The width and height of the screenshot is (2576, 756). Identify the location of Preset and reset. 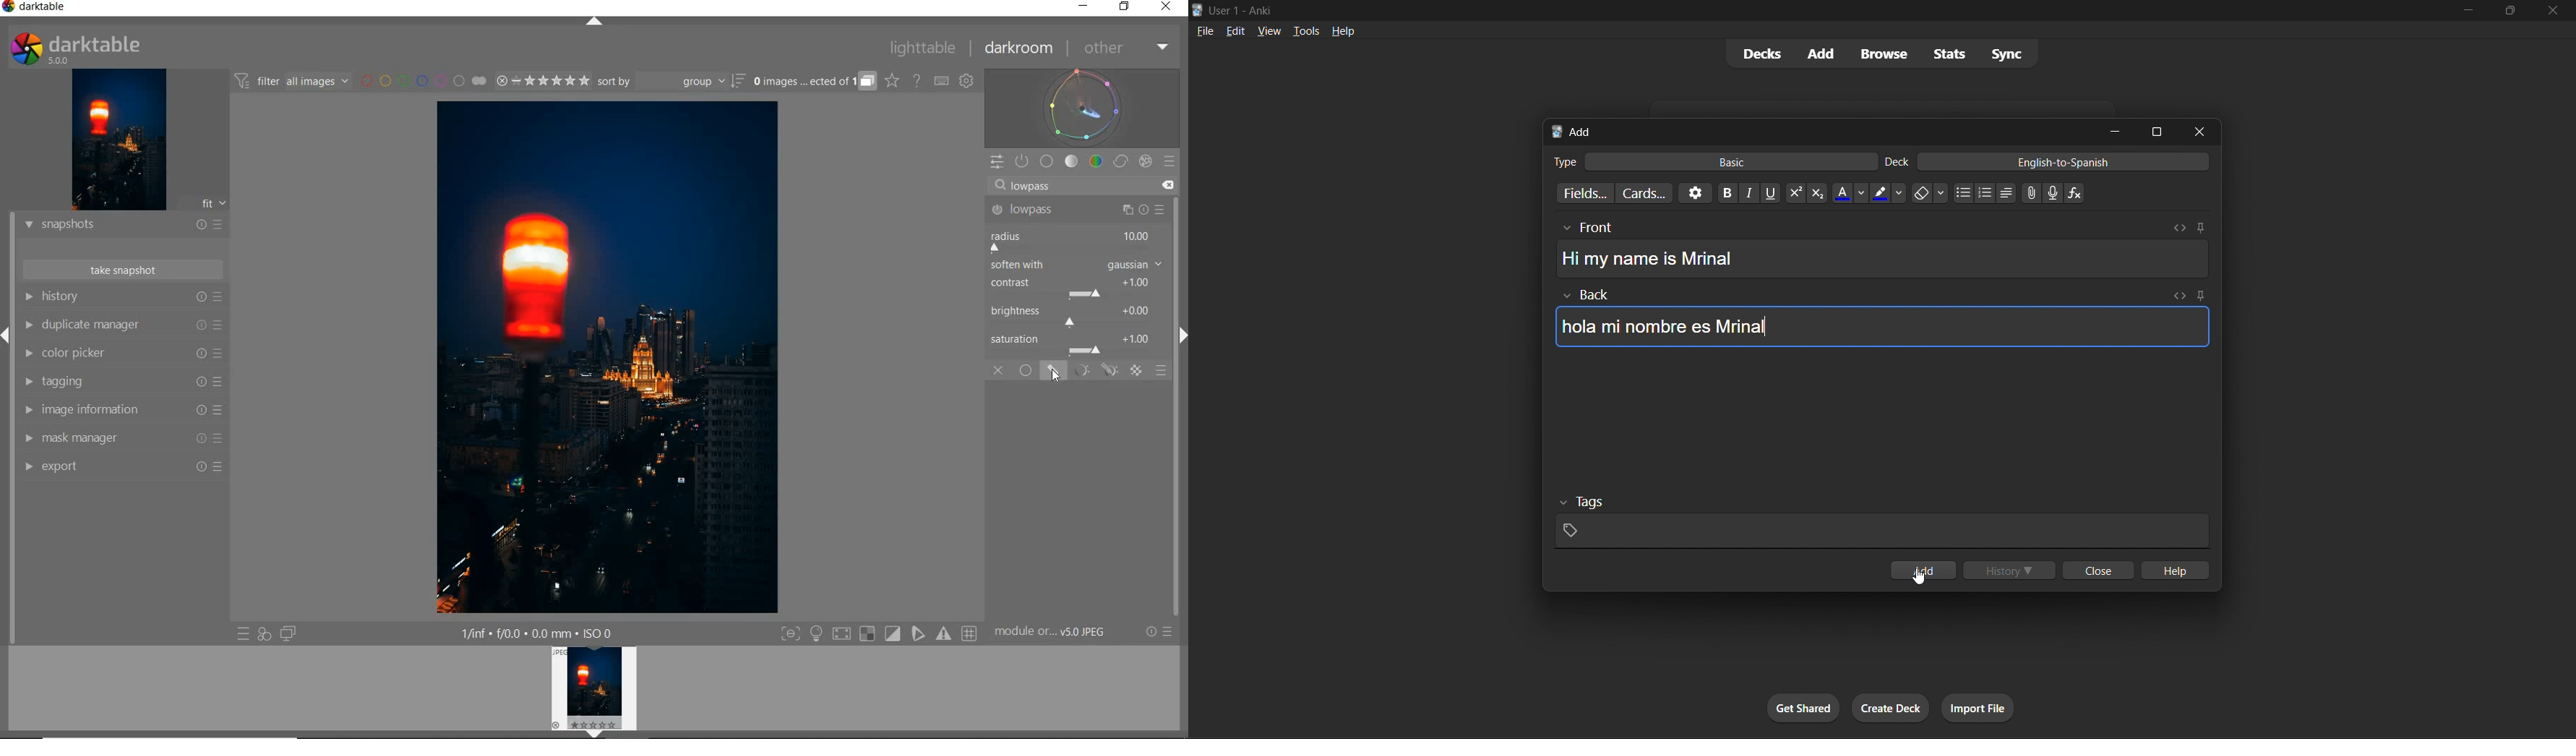
(221, 355).